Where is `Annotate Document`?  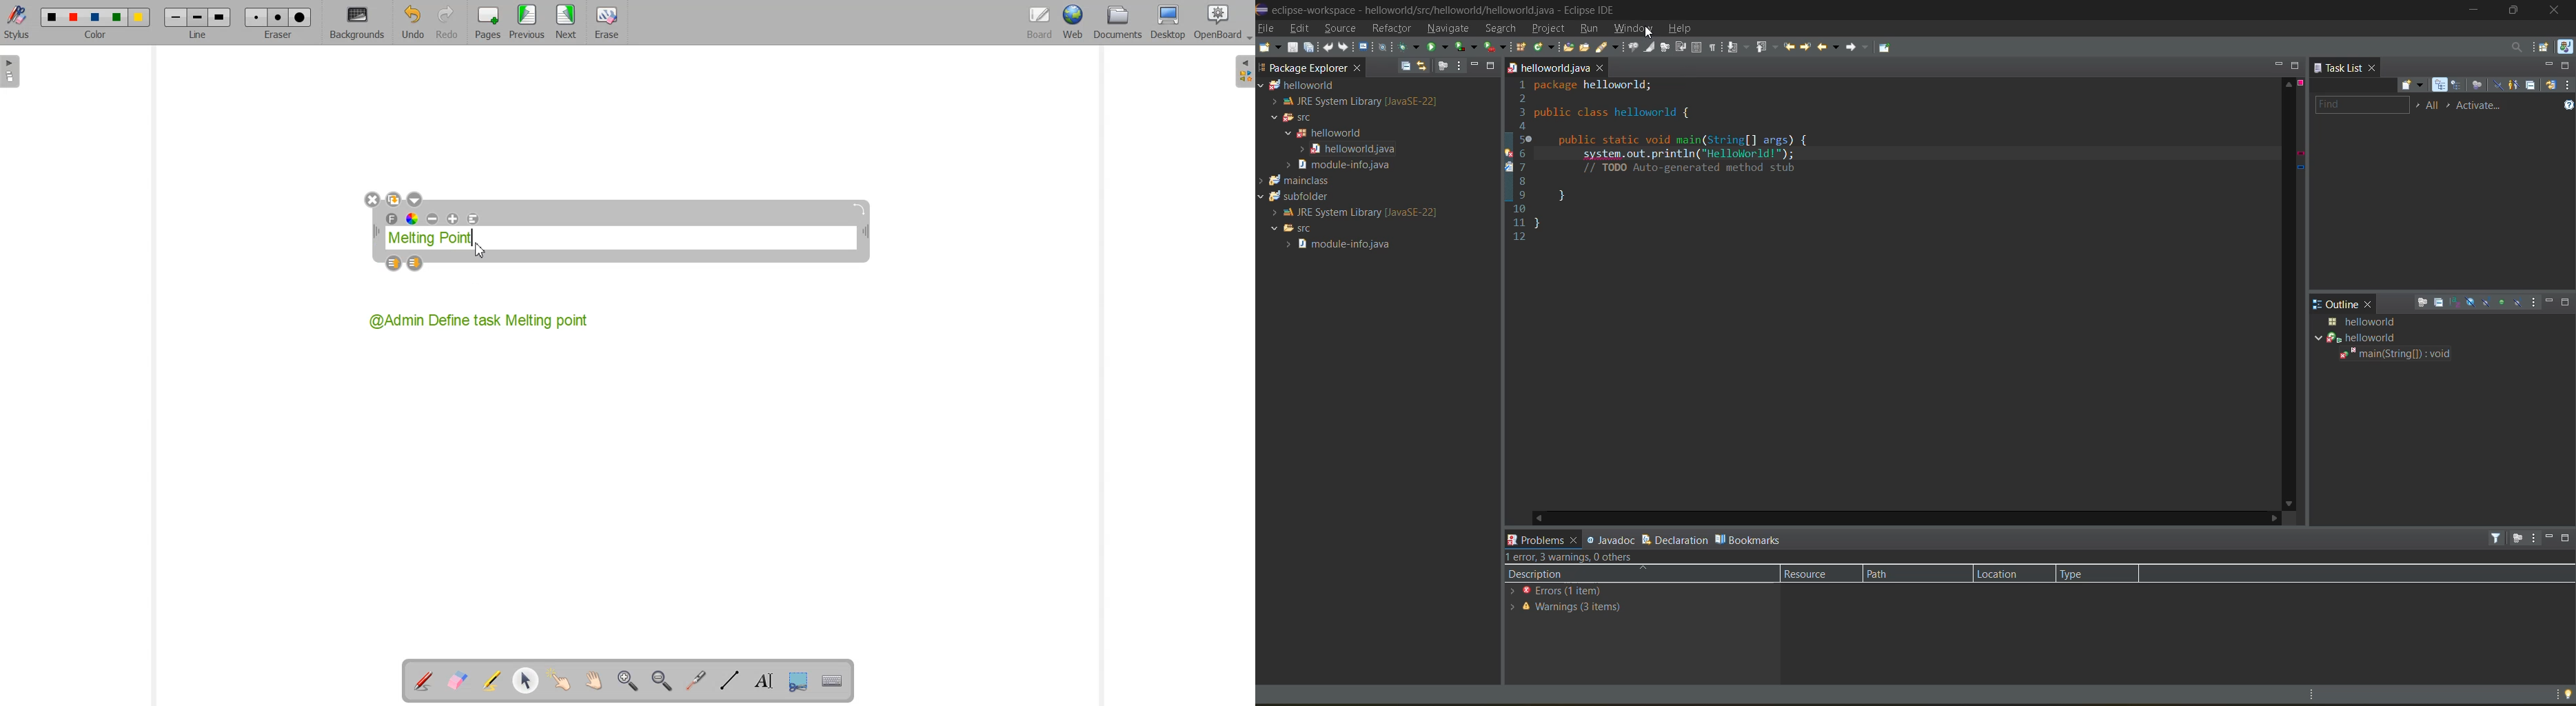 Annotate Document is located at coordinates (423, 681).